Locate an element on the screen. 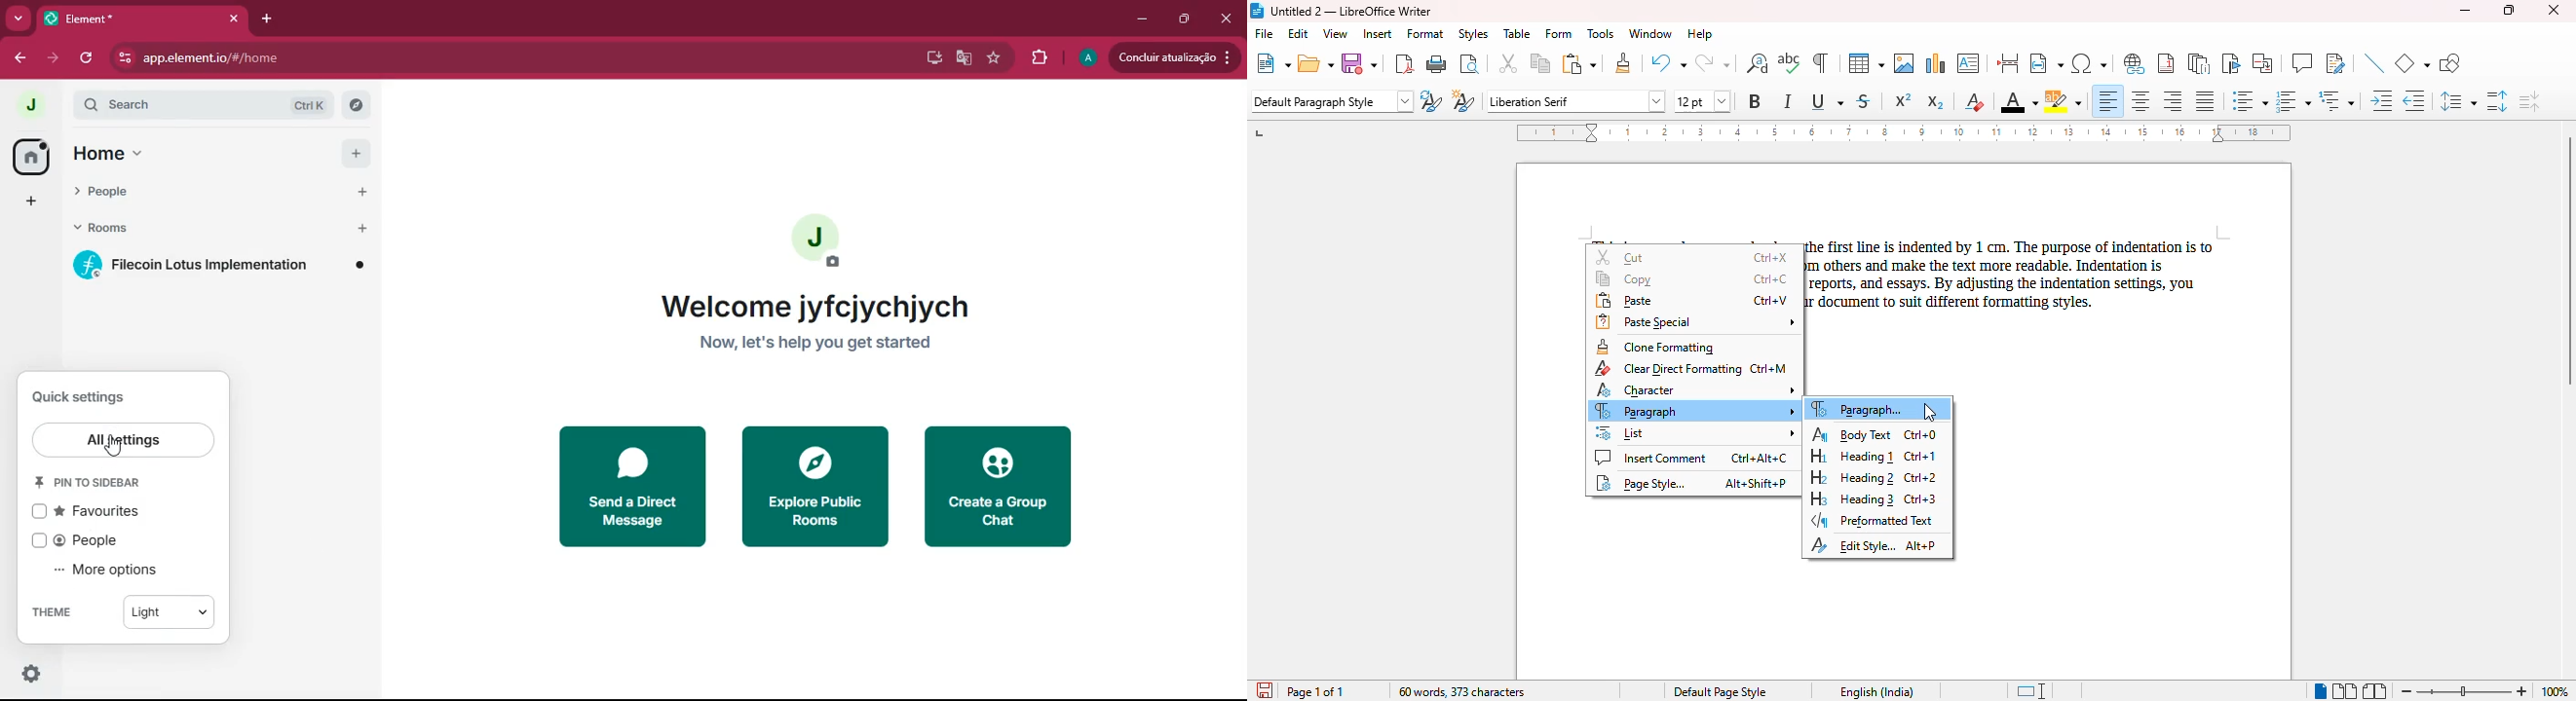  close is located at coordinates (233, 19).